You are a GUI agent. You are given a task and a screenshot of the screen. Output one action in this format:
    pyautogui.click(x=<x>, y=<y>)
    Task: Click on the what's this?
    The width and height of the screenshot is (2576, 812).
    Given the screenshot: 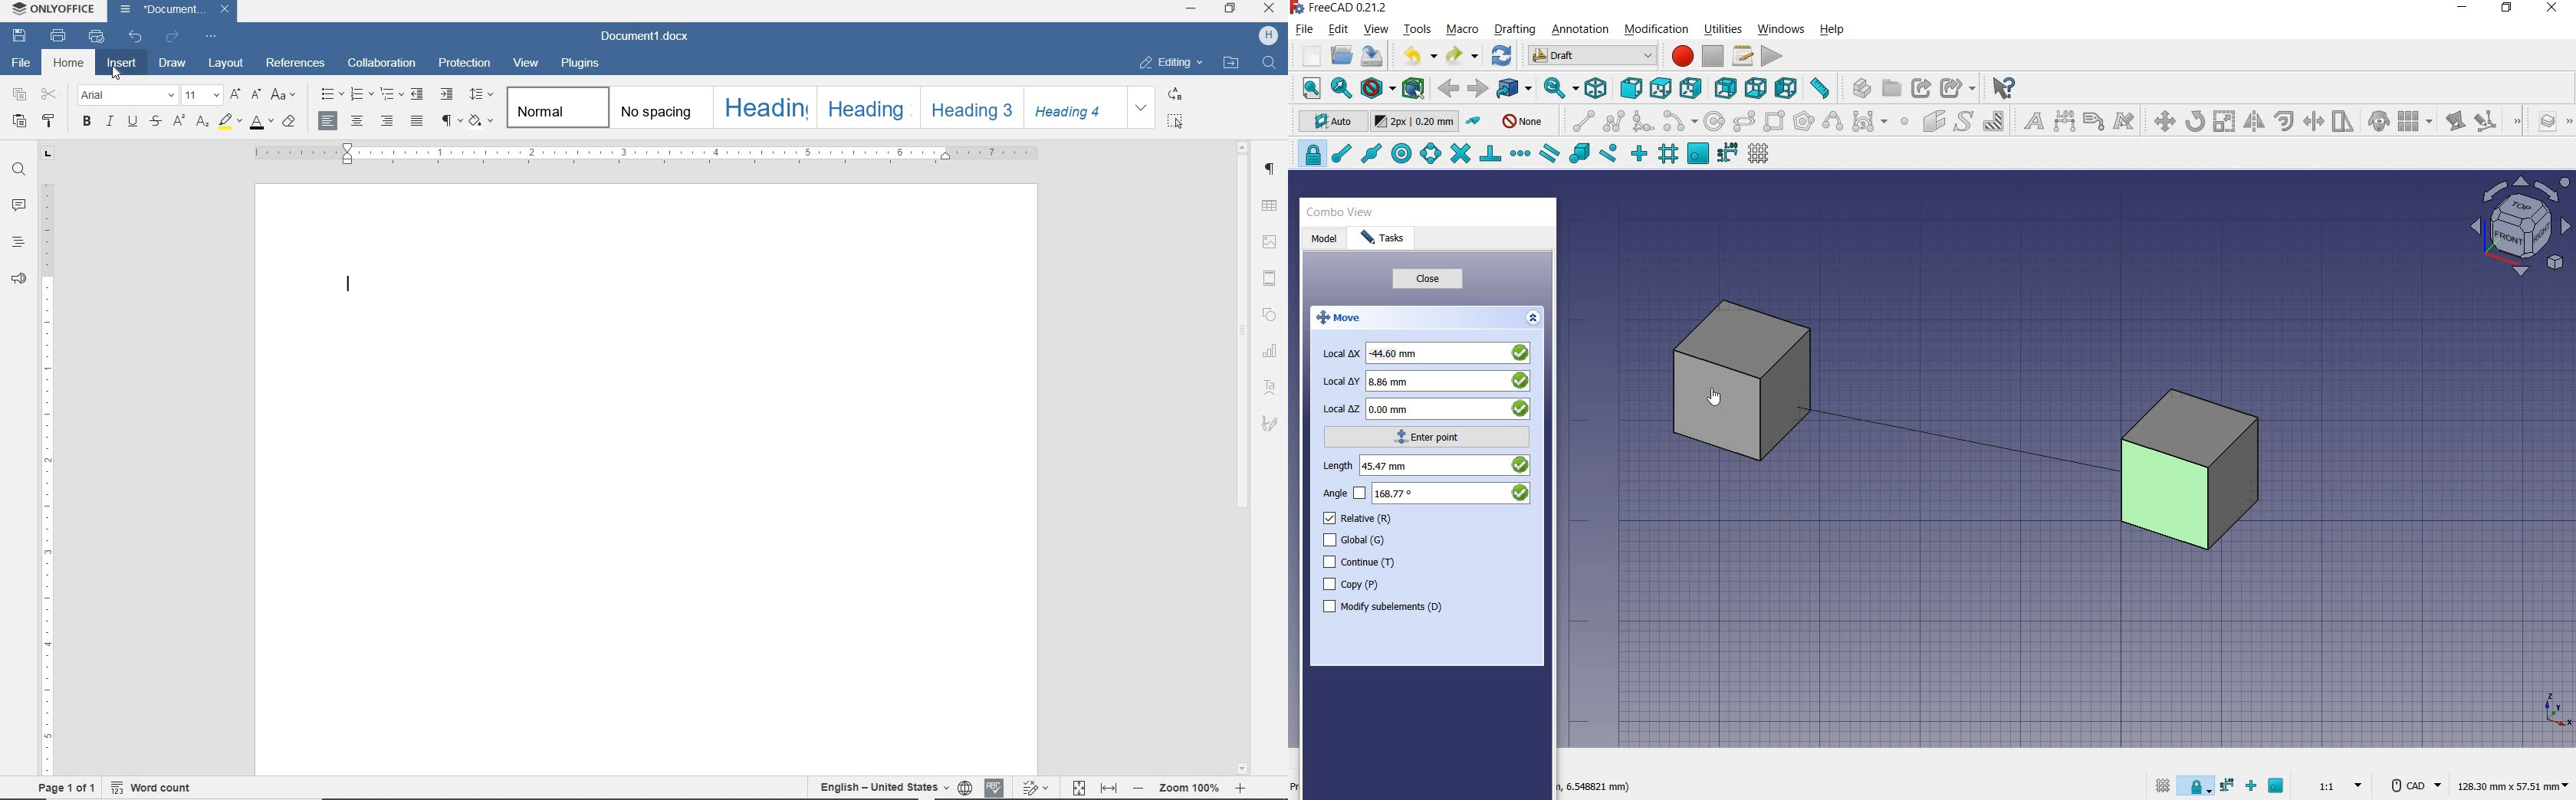 What is the action you would take?
    pyautogui.click(x=2002, y=88)
    